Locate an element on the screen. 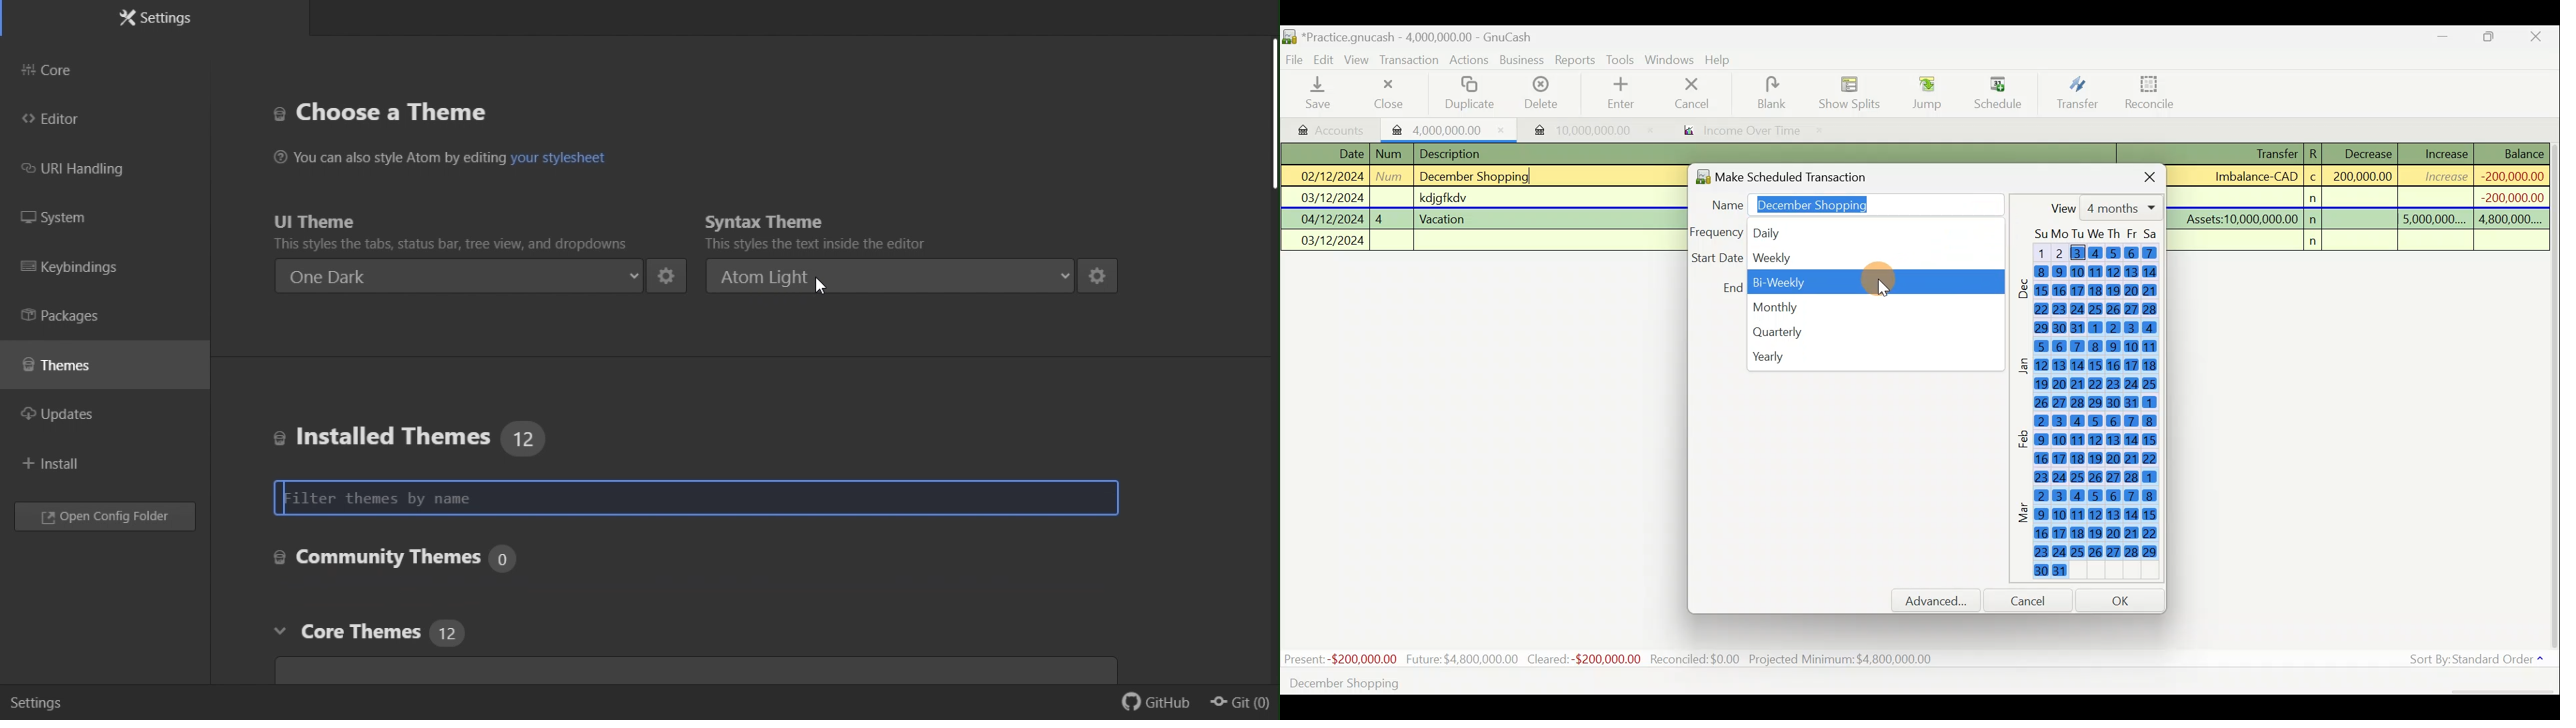 This screenshot has width=2576, height=728. Delete is located at coordinates (1539, 98).